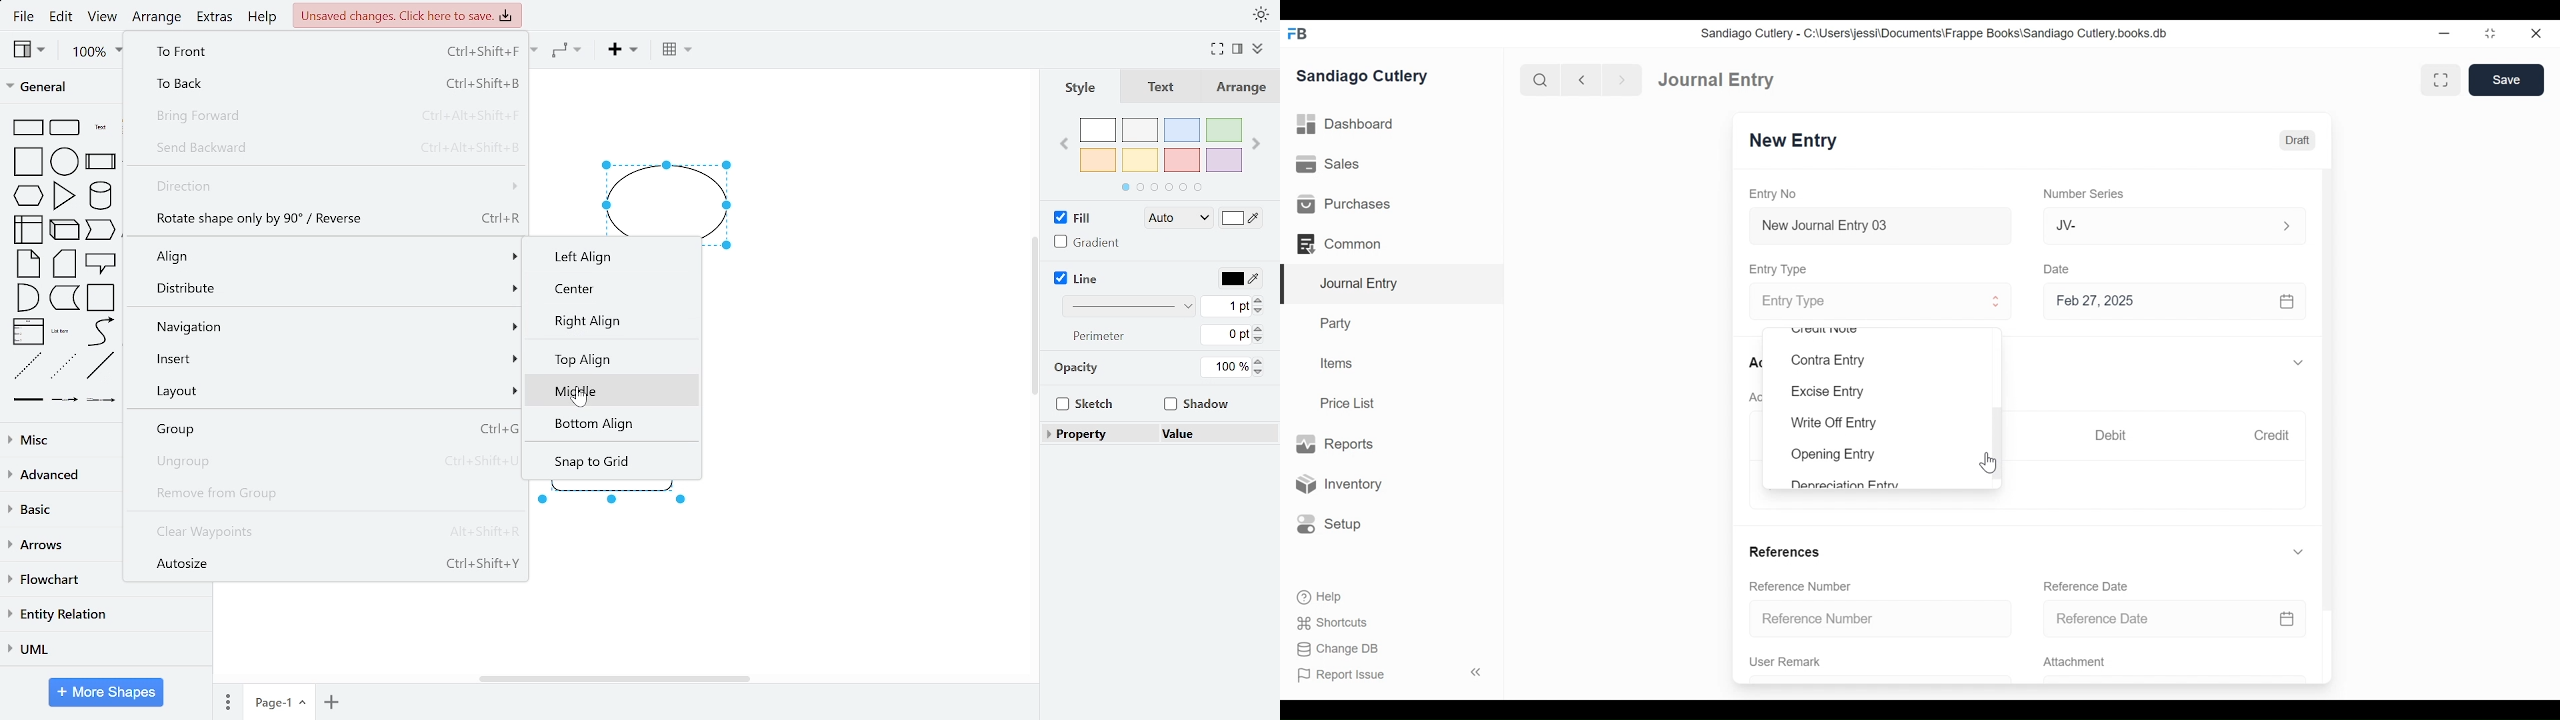  Describe the element at coordinates (2059, 269) in the screenshot. I see `Date` at that location.